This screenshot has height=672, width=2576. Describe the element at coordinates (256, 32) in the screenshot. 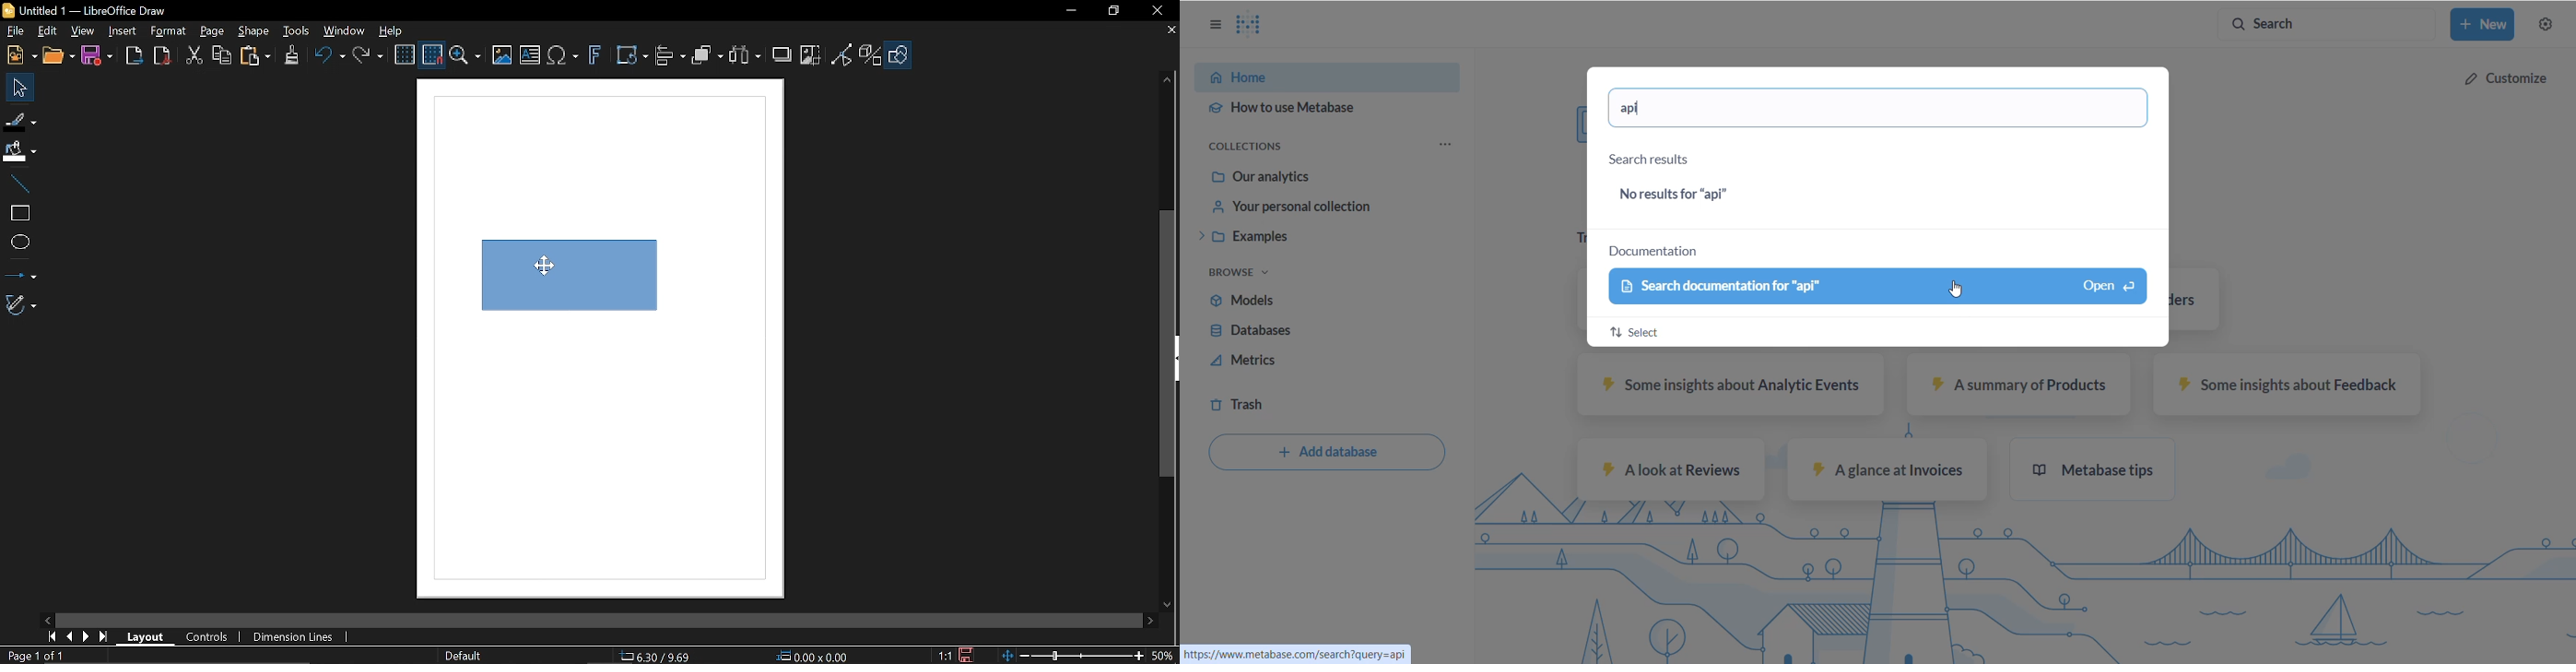

I see `Shape` at that location.